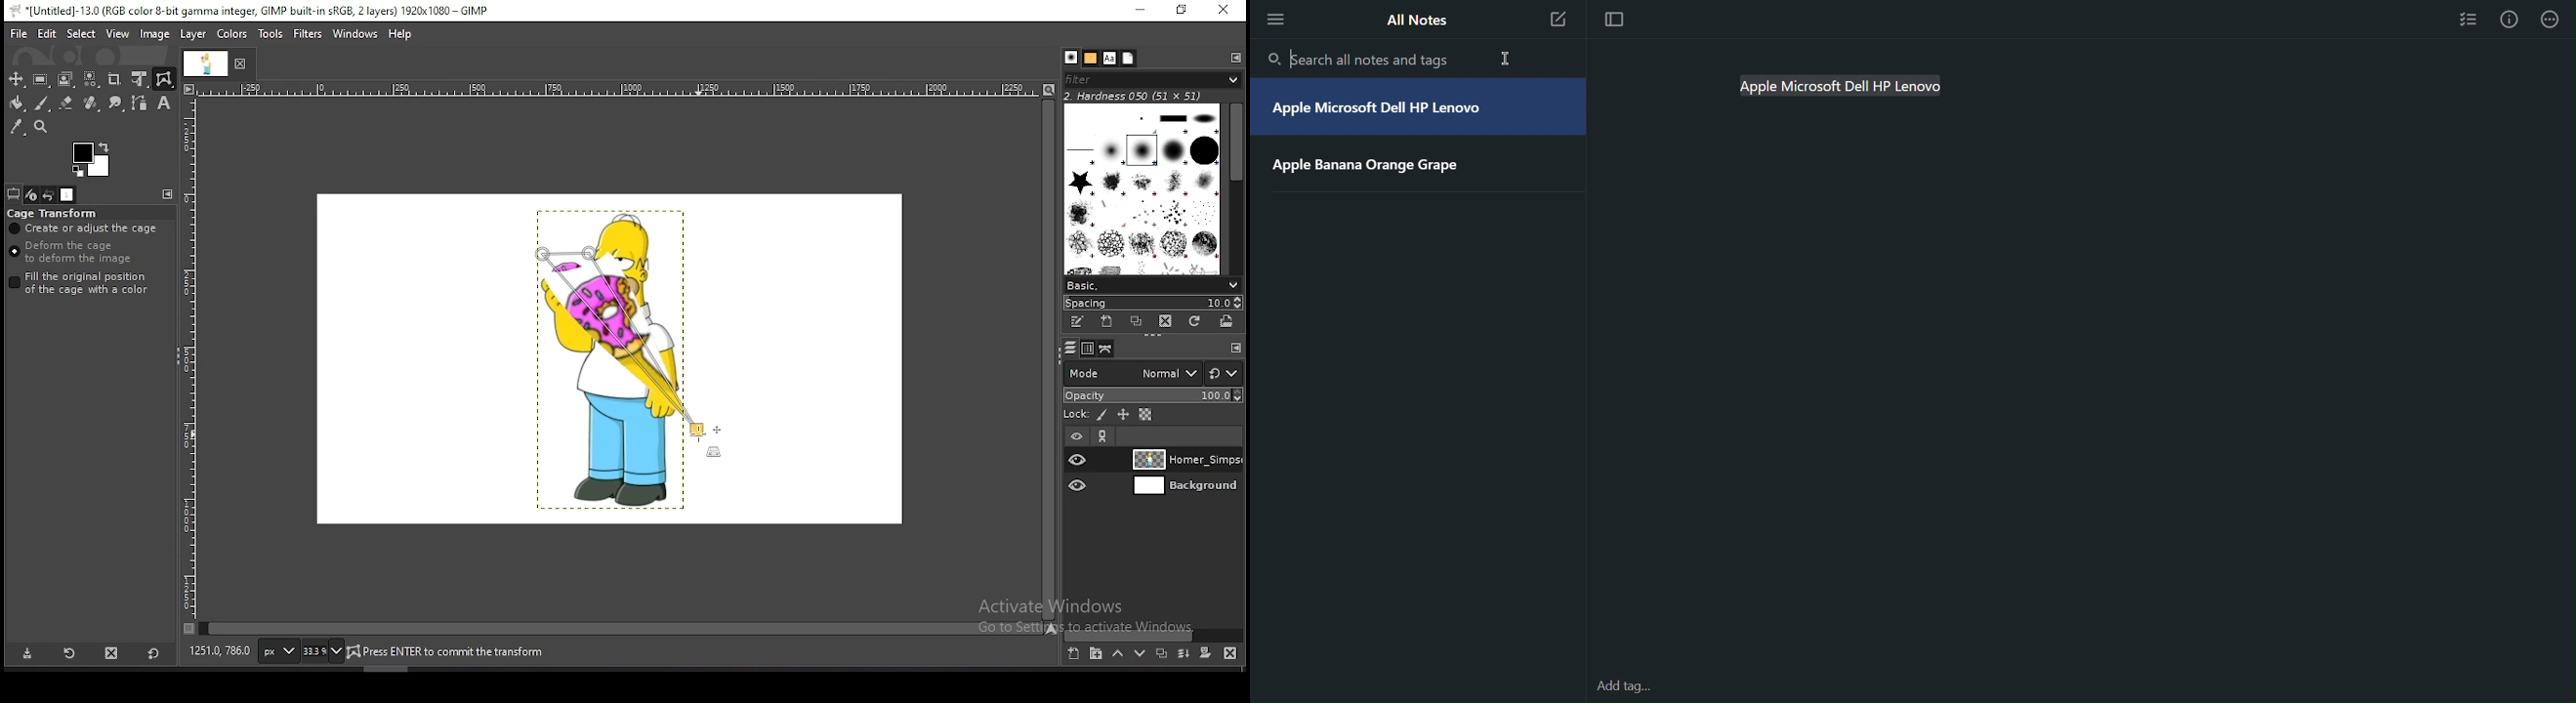 The width and height of the screenshot is (2576, 728). Describe the element at coordinates (164, 79) in the screenshot. I see `cage transform tool` at that location.